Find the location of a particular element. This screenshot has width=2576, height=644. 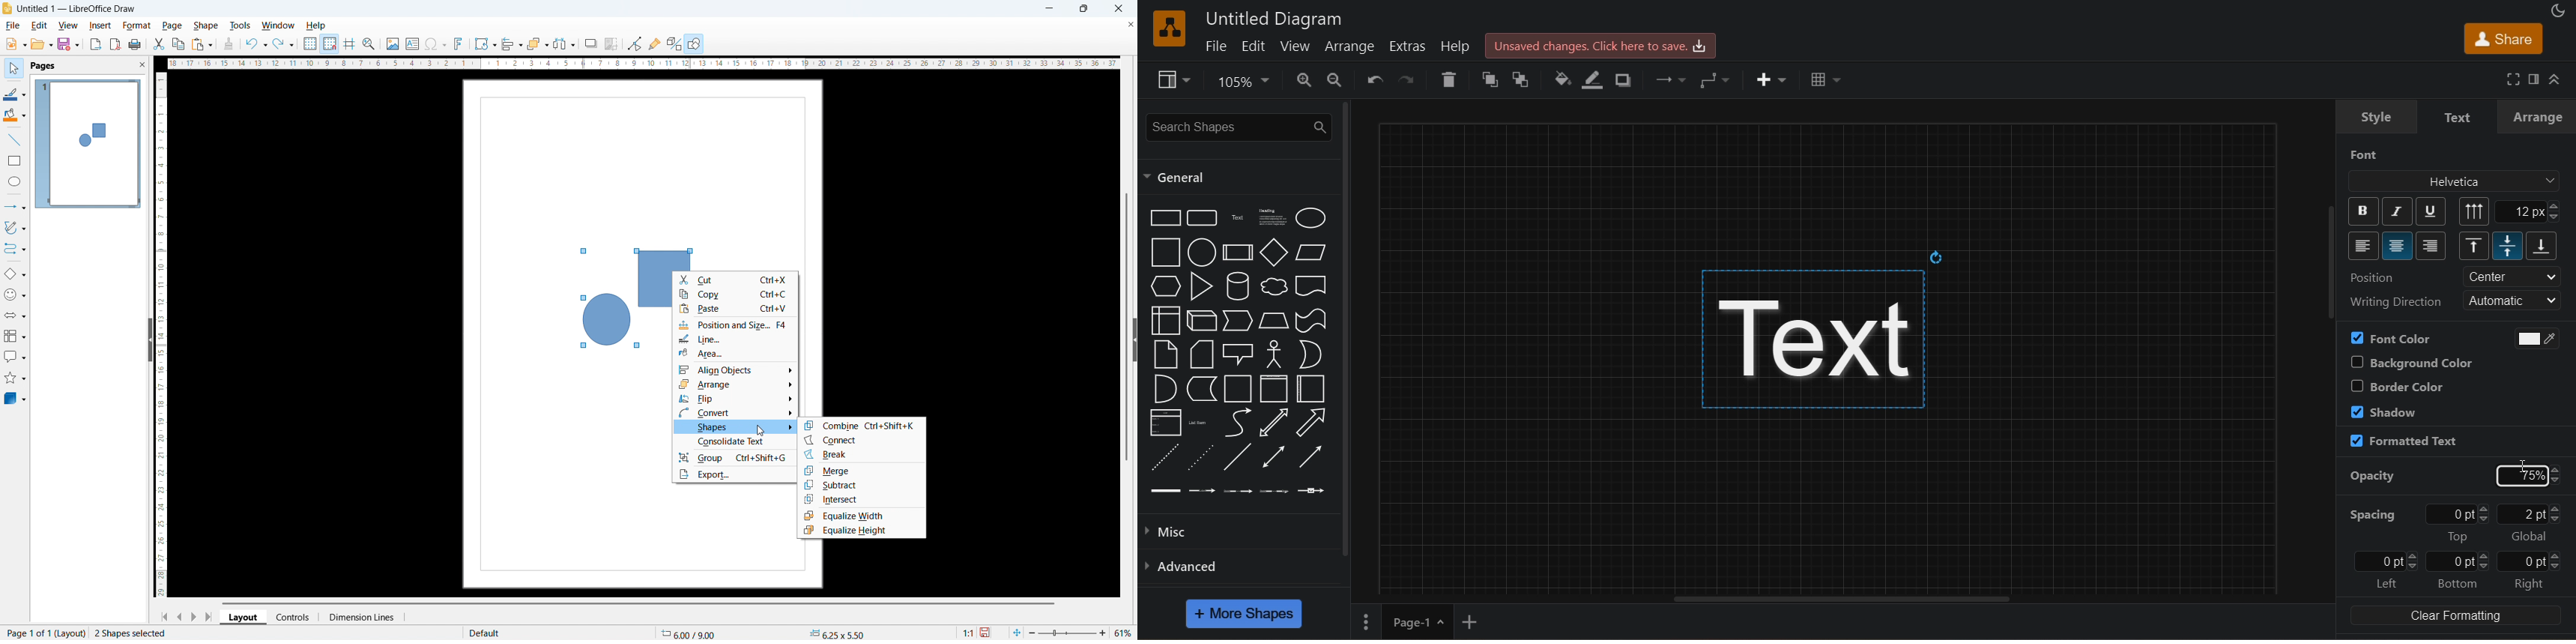

line color is located at coordinates (1594, 79).